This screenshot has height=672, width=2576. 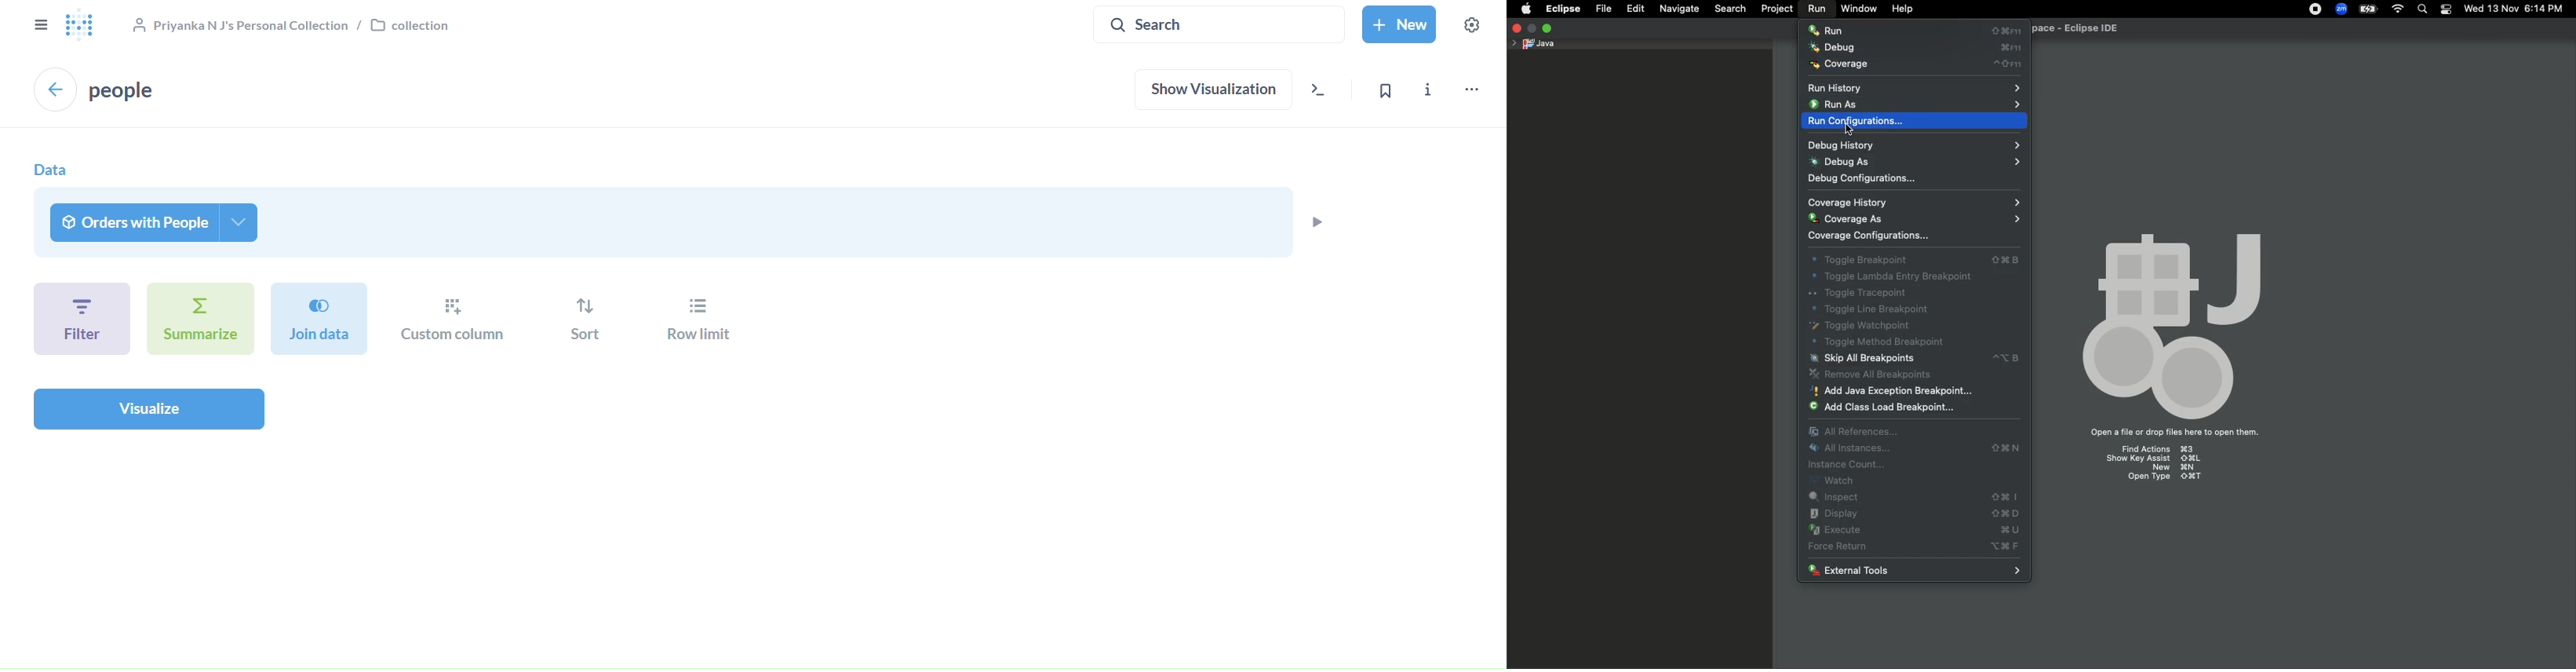 What do you see at coordinates (1856, 10) in the screenshot?
I see `Window` at bounding box center [1856, 10].